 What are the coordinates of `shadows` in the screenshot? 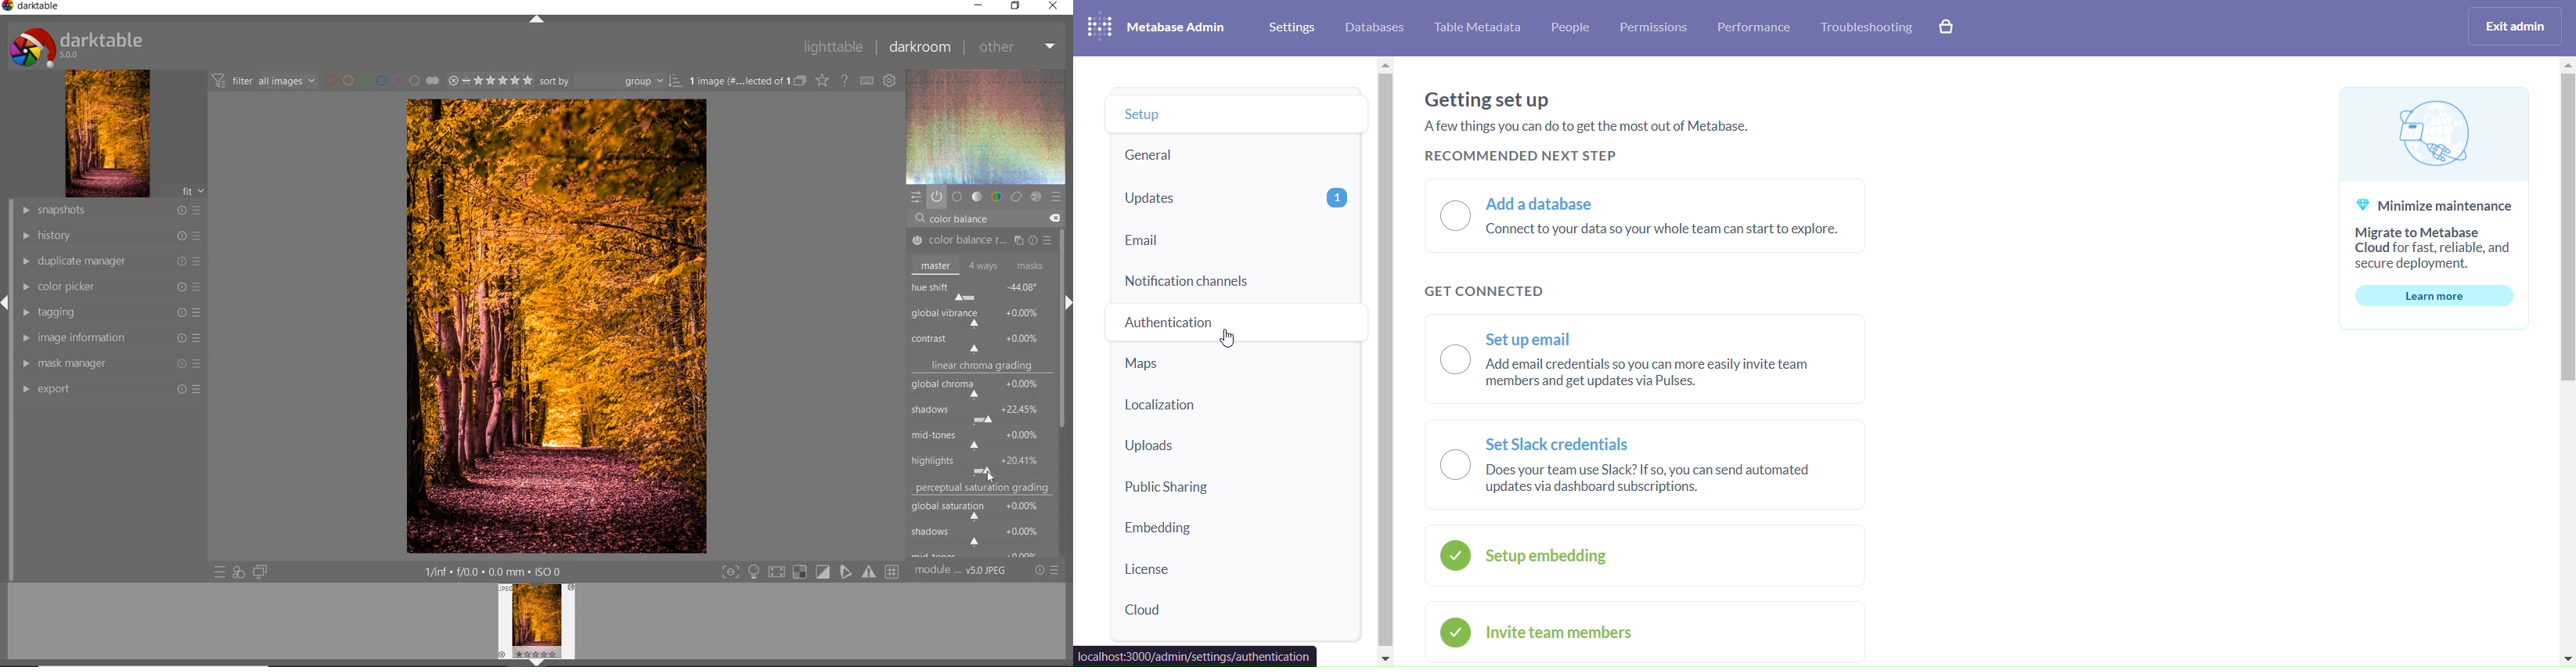 It's located at (982, 411).